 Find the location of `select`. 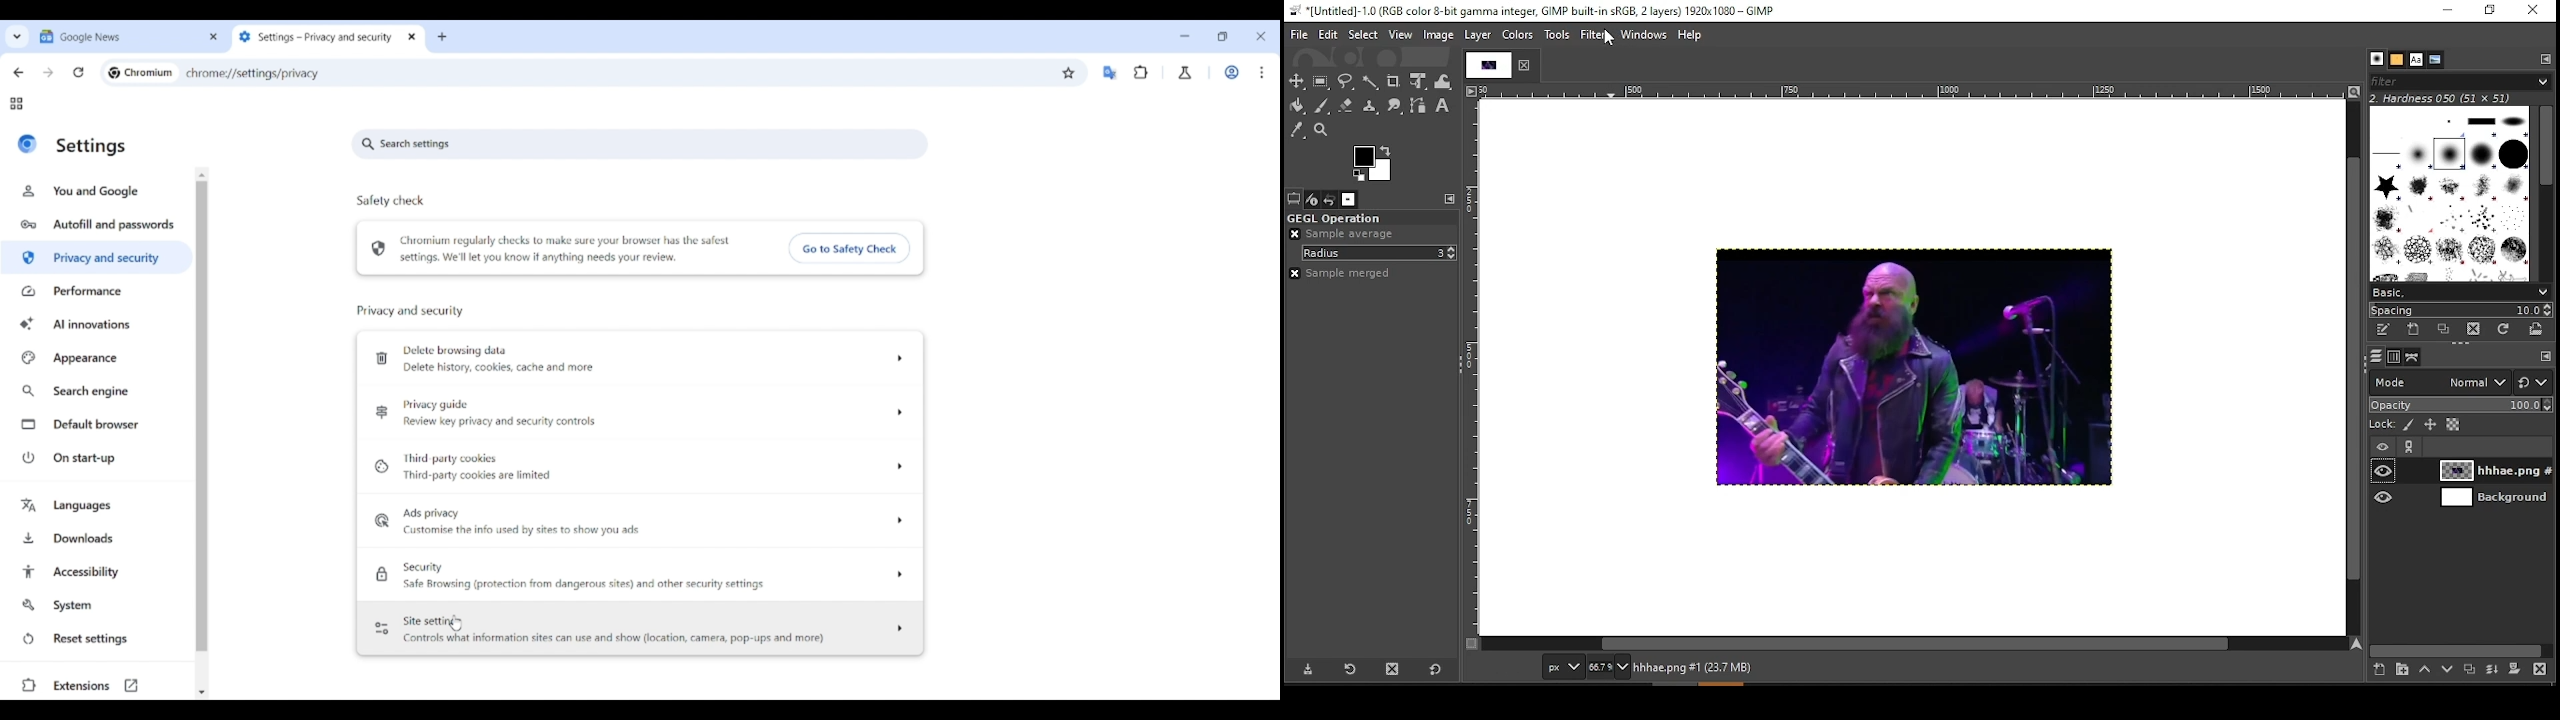

select is located at coordinates (1363, 34).